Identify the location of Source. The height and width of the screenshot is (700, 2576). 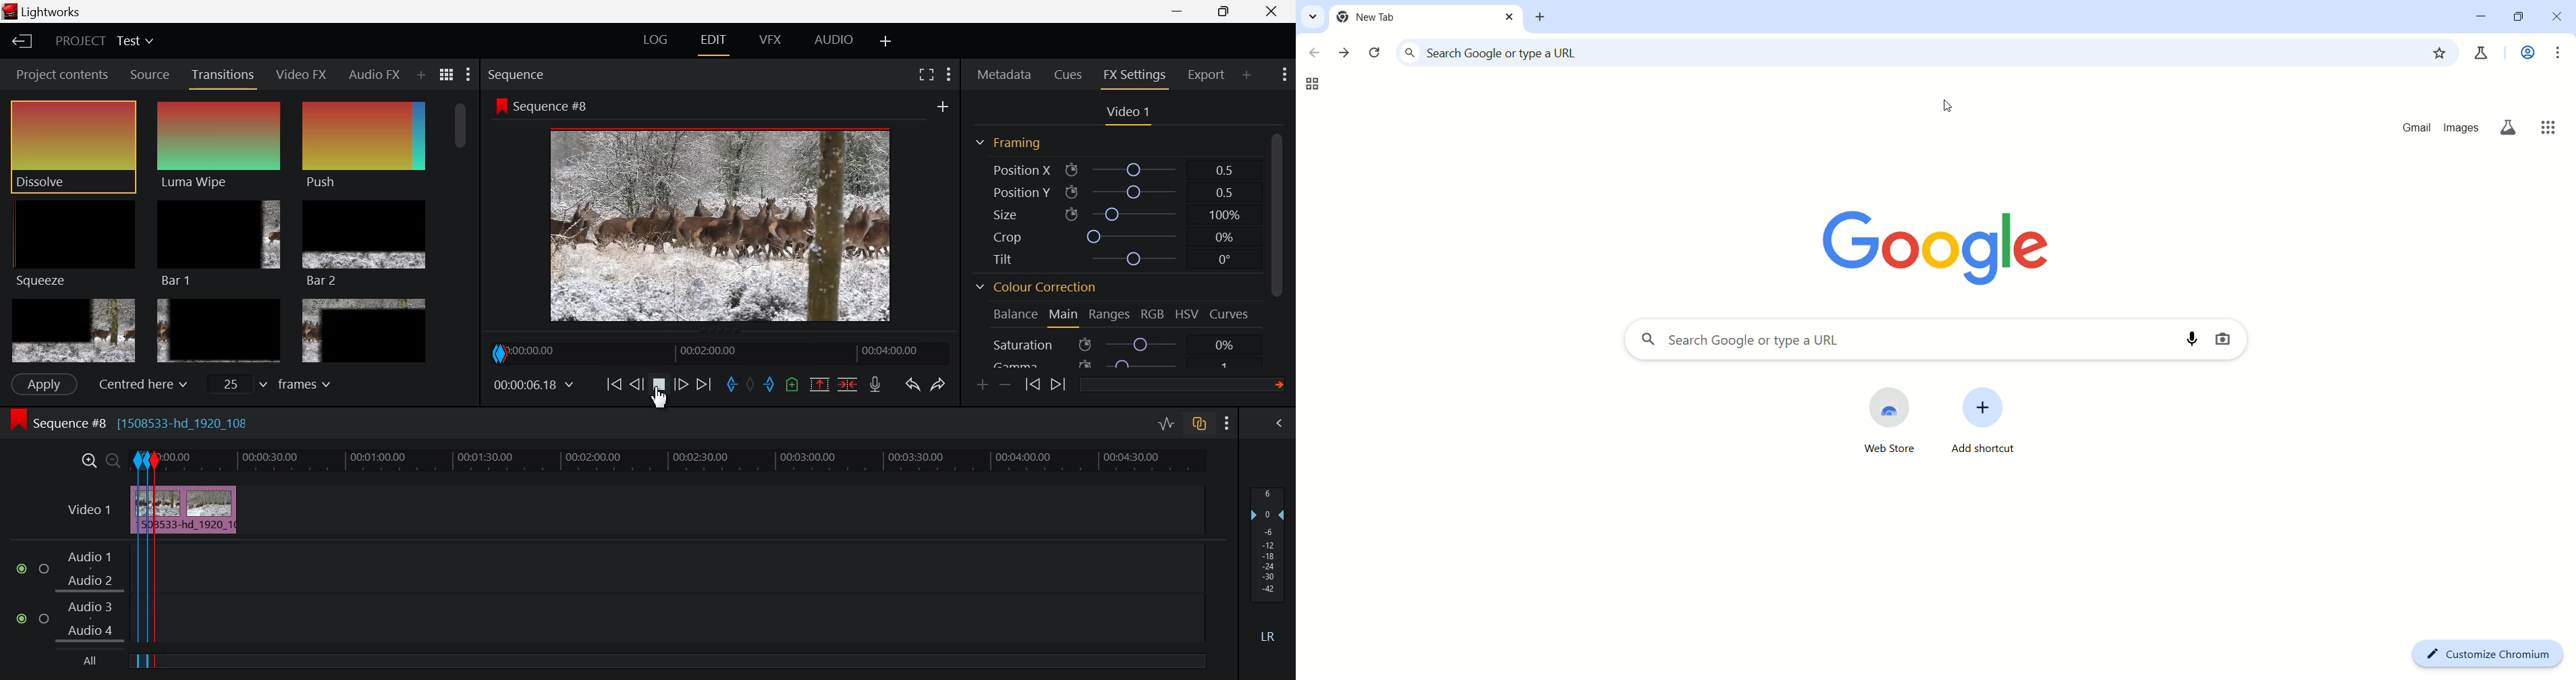
(148, 74).